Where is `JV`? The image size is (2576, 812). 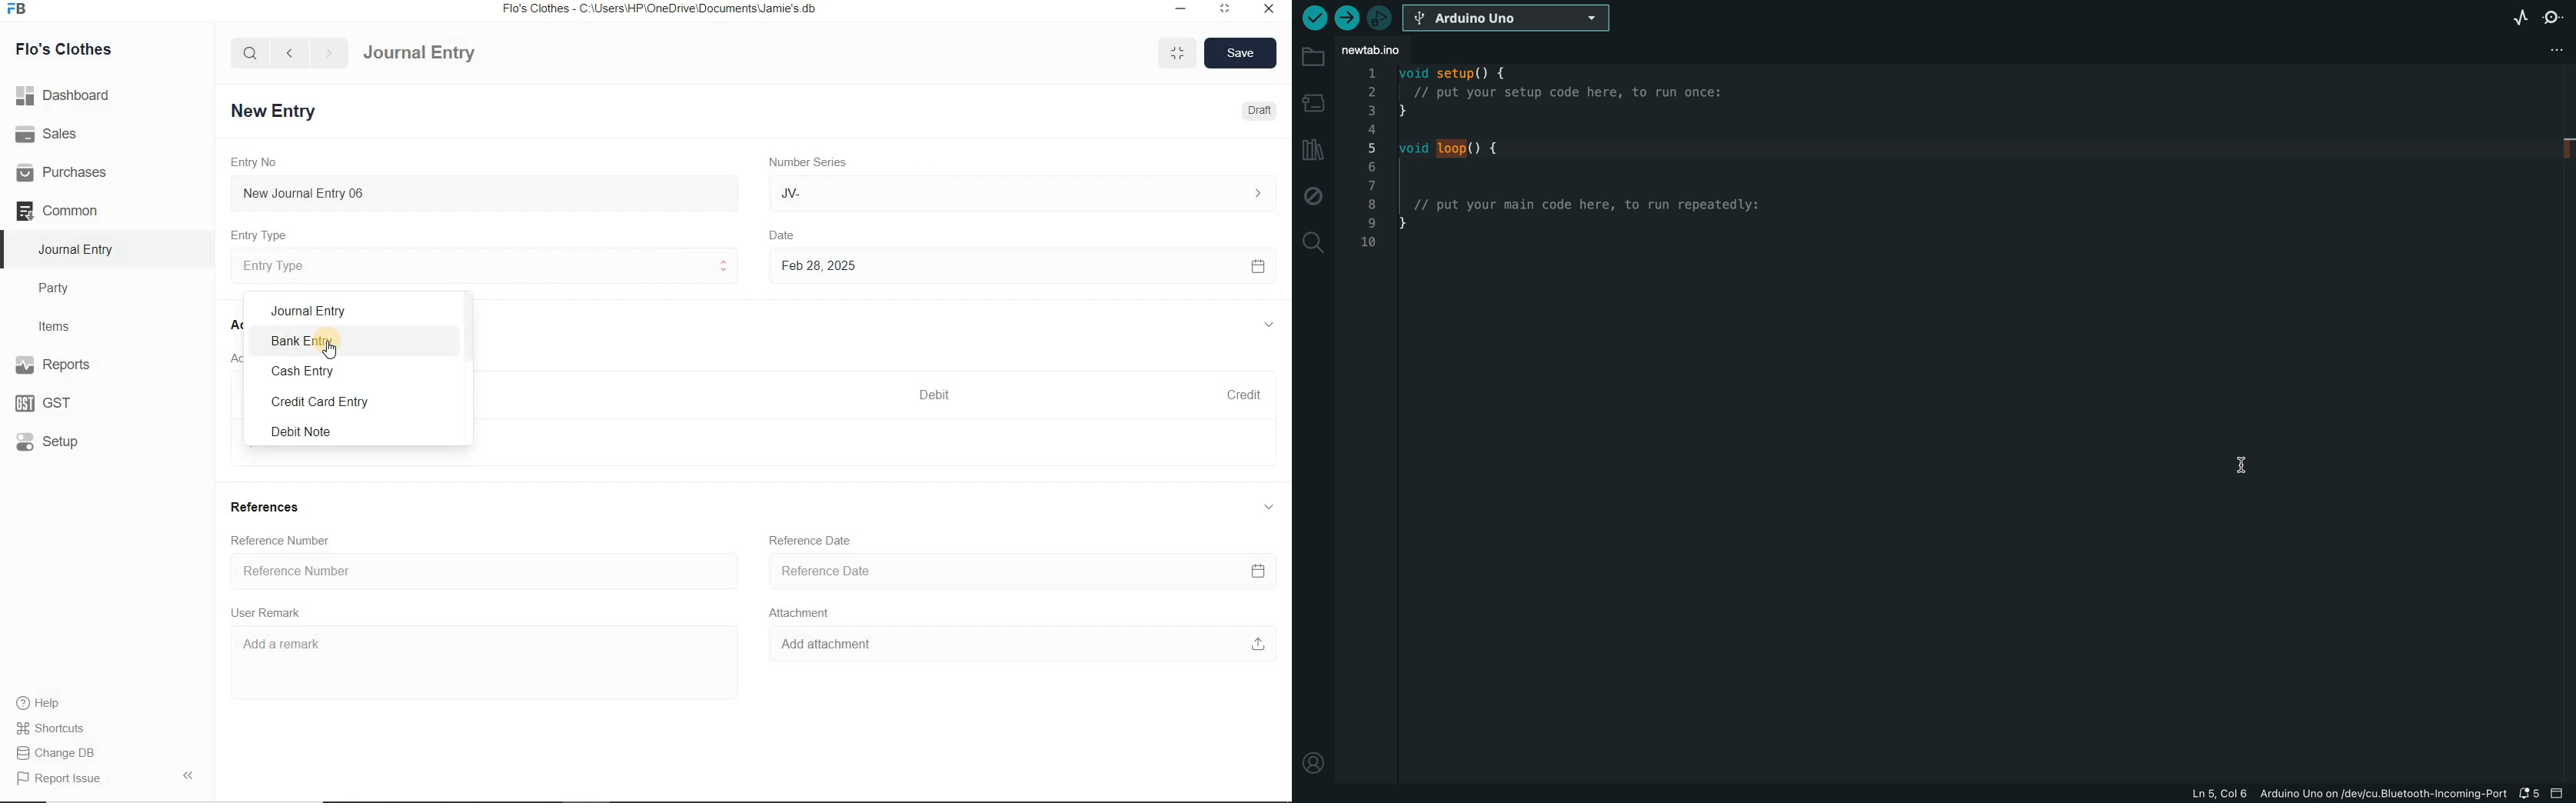
JV is located at coordinates (1019, 193).